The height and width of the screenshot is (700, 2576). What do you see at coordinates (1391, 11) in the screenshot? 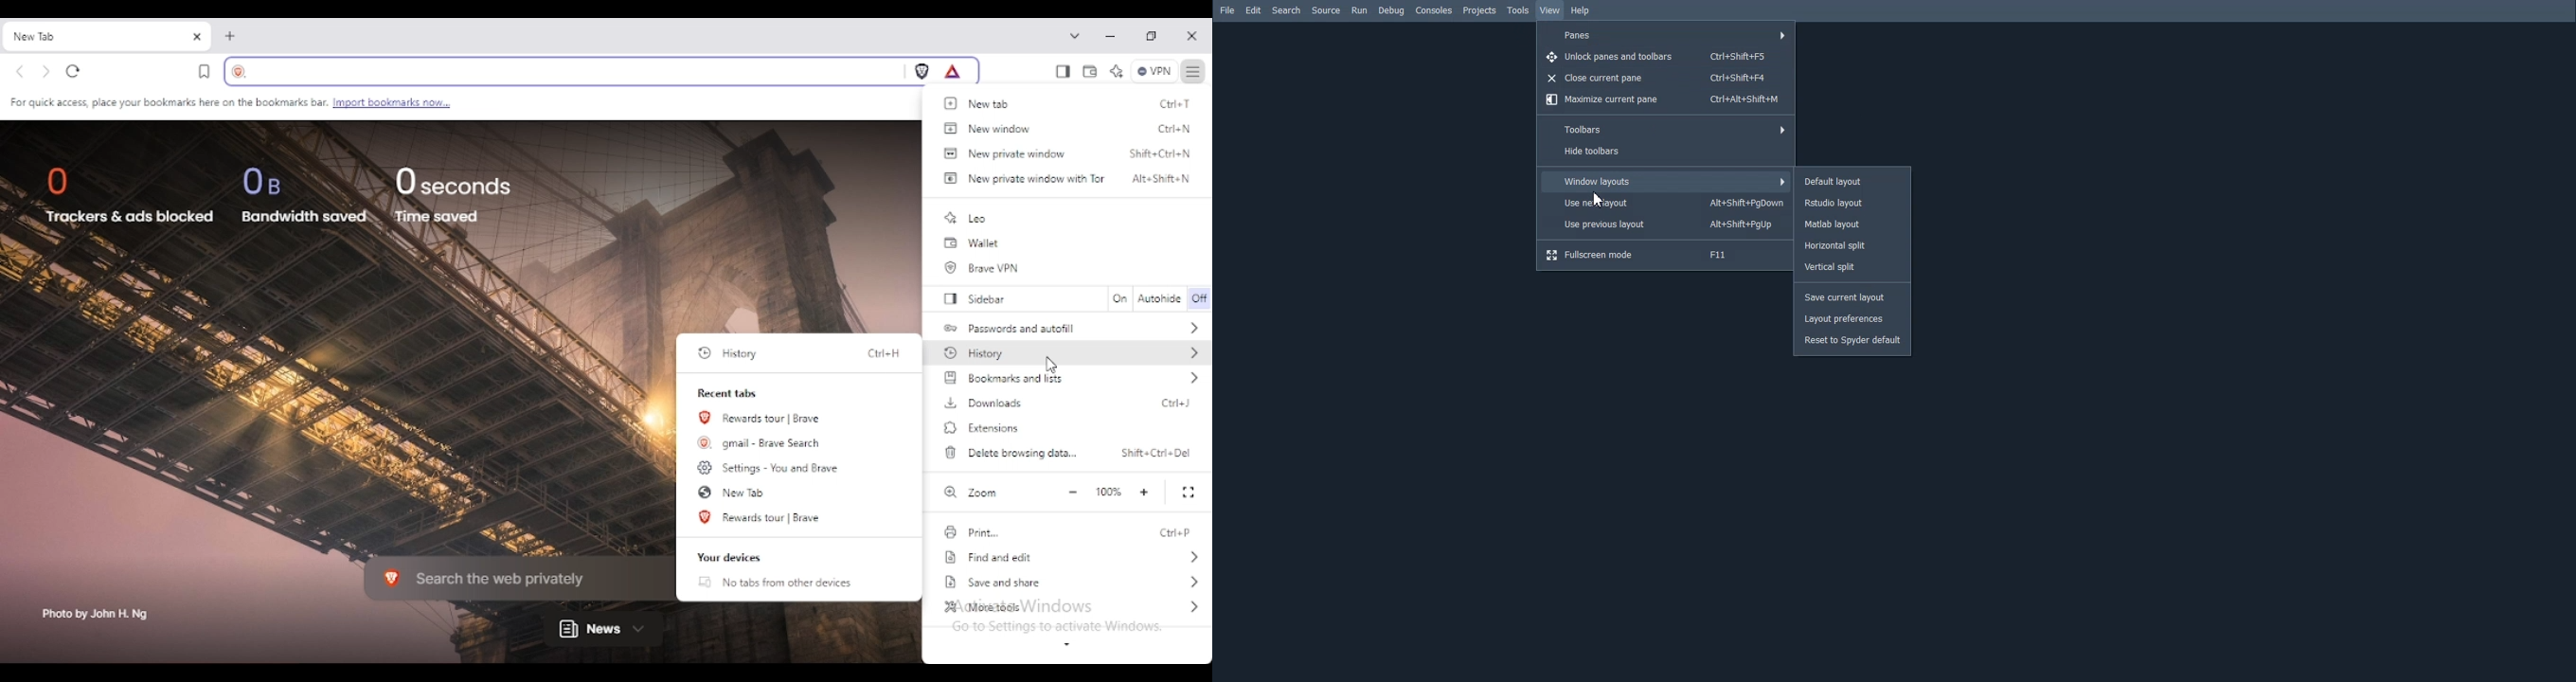
I see `Debug` at bounding box center [1391, 11].